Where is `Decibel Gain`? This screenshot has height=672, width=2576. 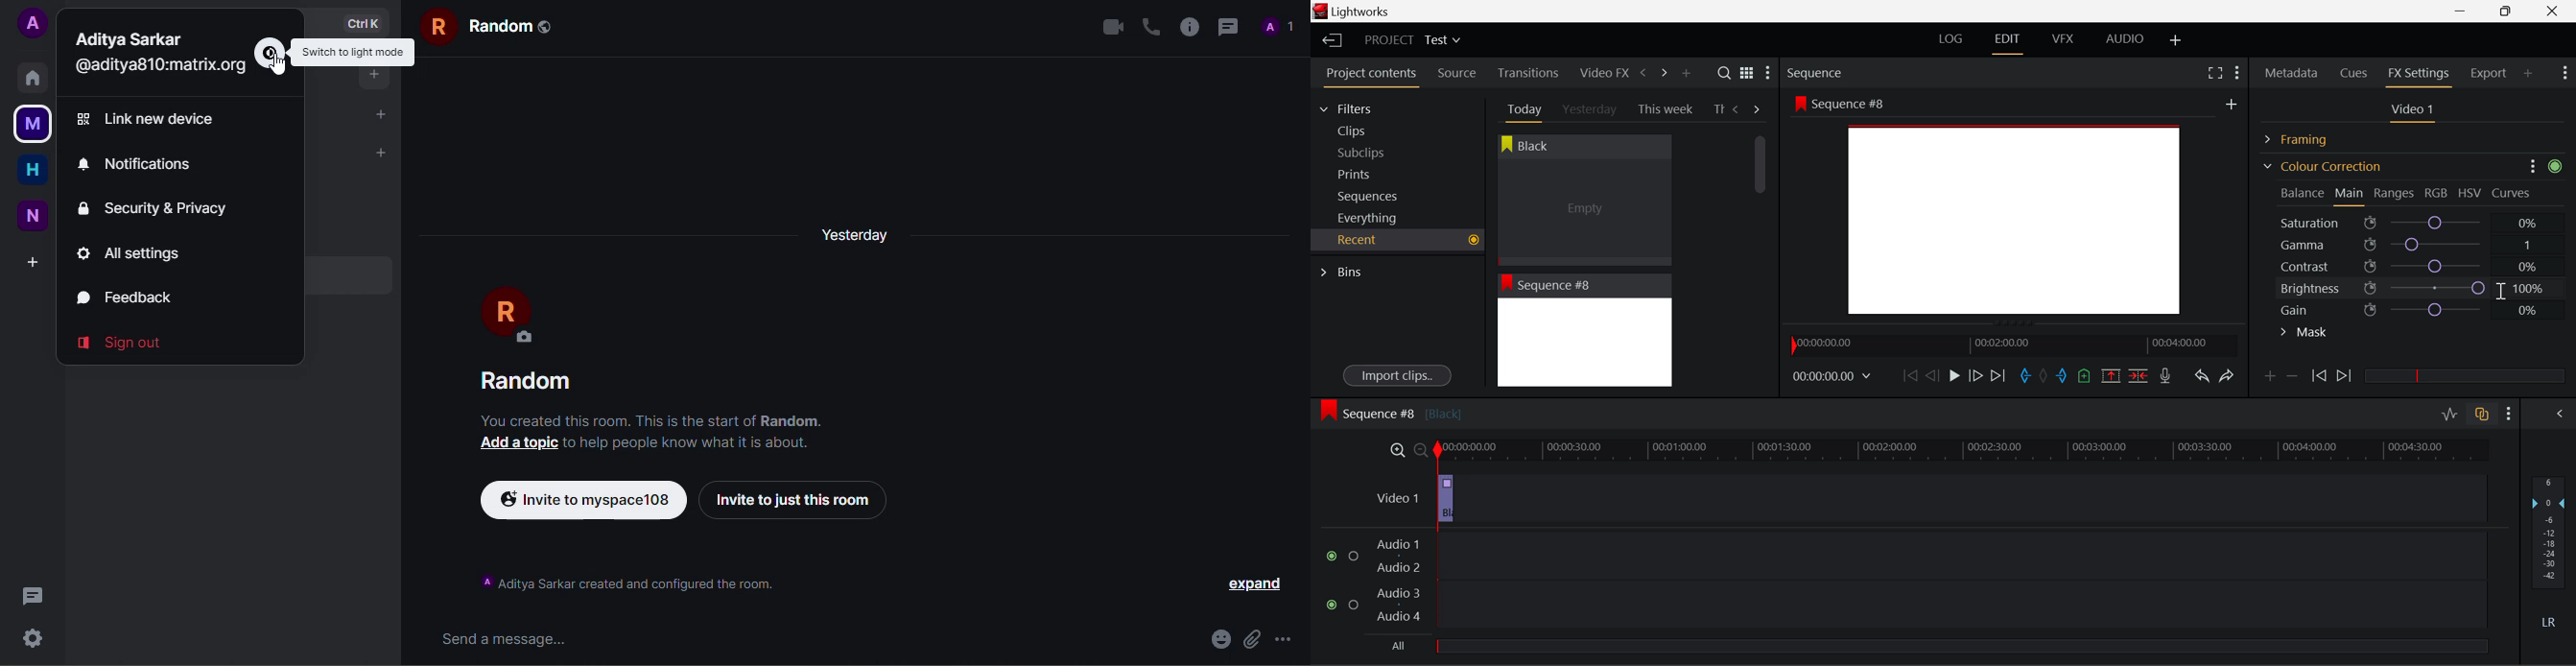
Decibel Gain is located at coordinates (2548, 555).